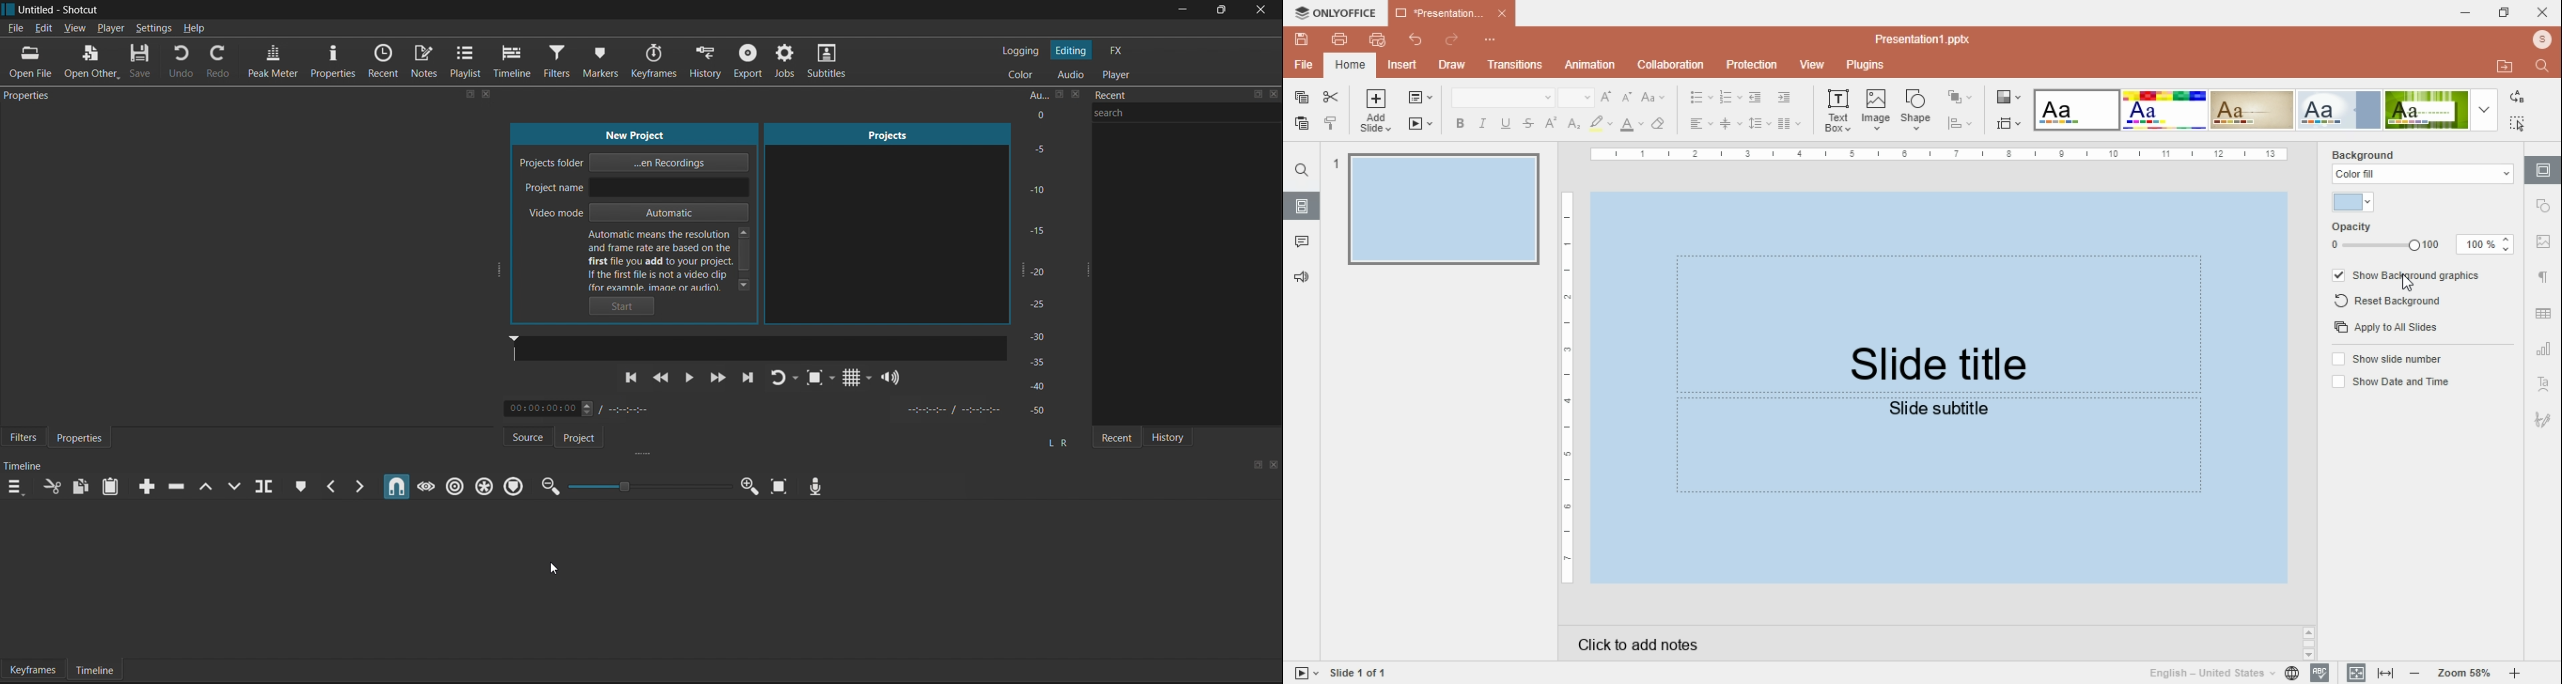 The height and width of the screenshot is (700, 2576). Describe the element at coordinates (15, 29) in the screenshot. I see `File` at that location.